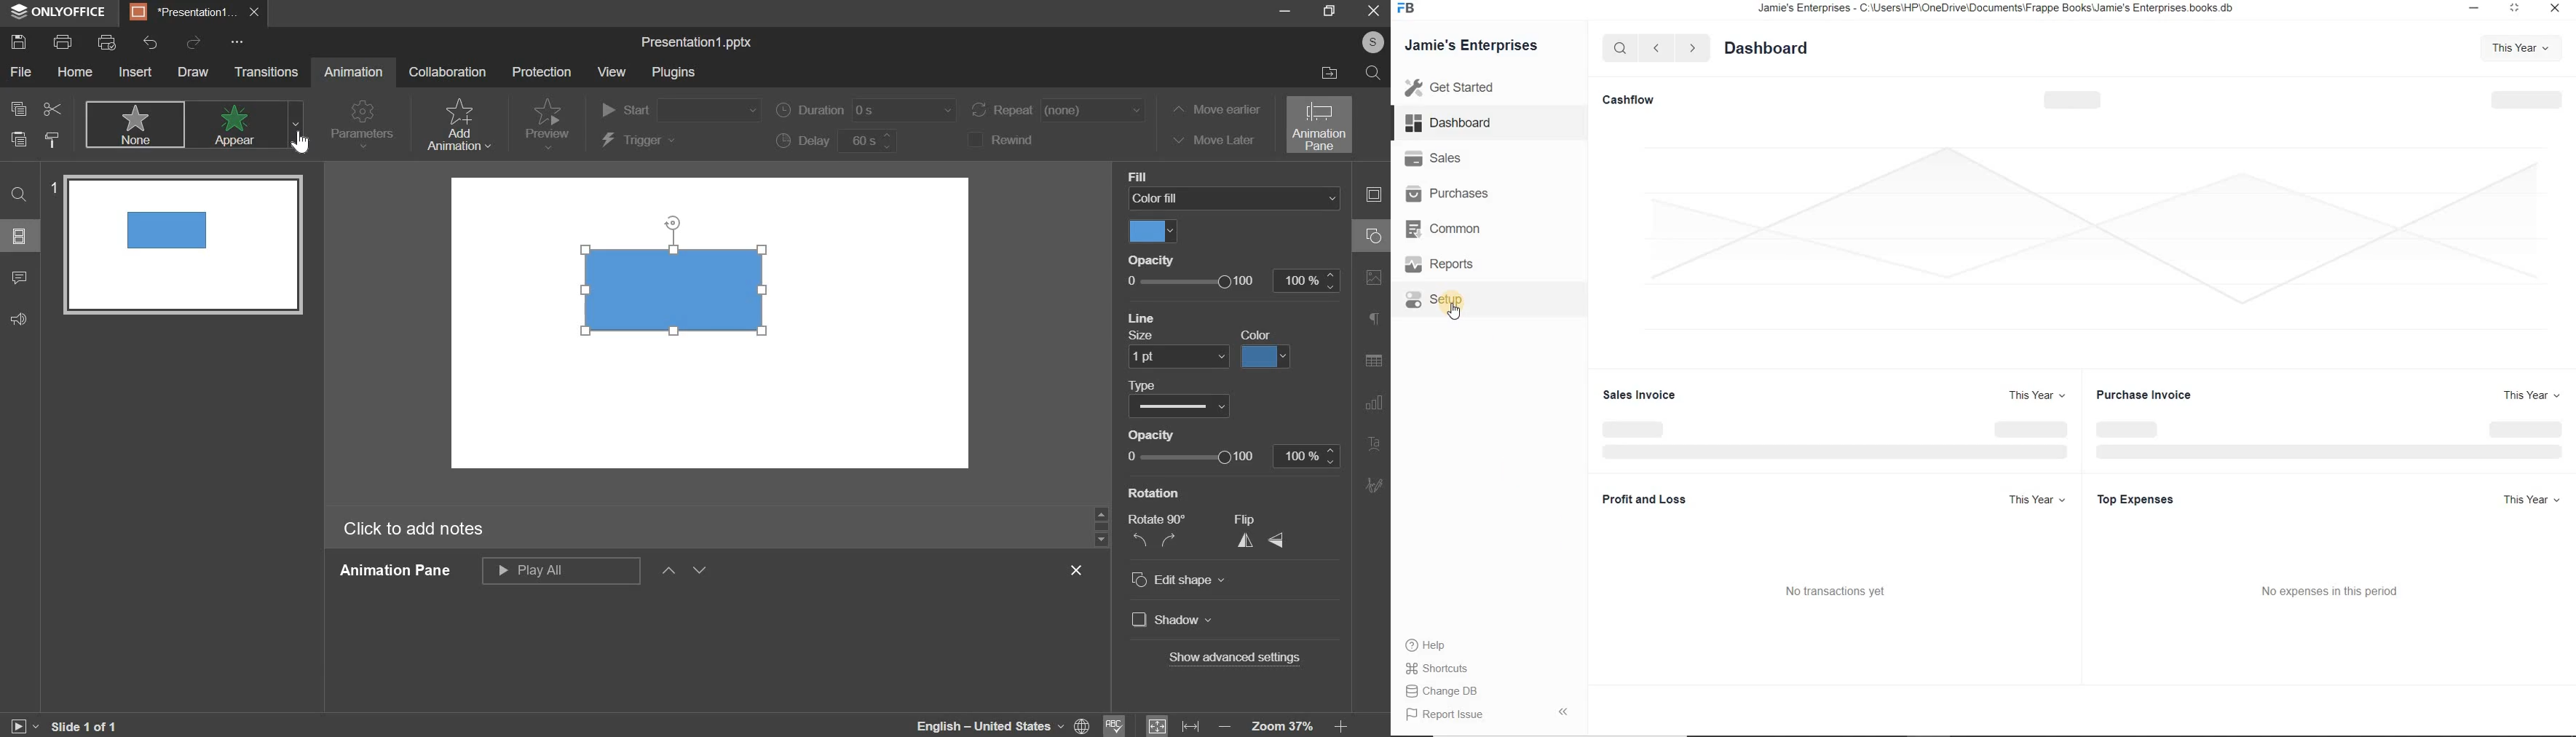 The height and width of the screenshot is (756, 2576). I want to click on backward, so click(1655, 49).